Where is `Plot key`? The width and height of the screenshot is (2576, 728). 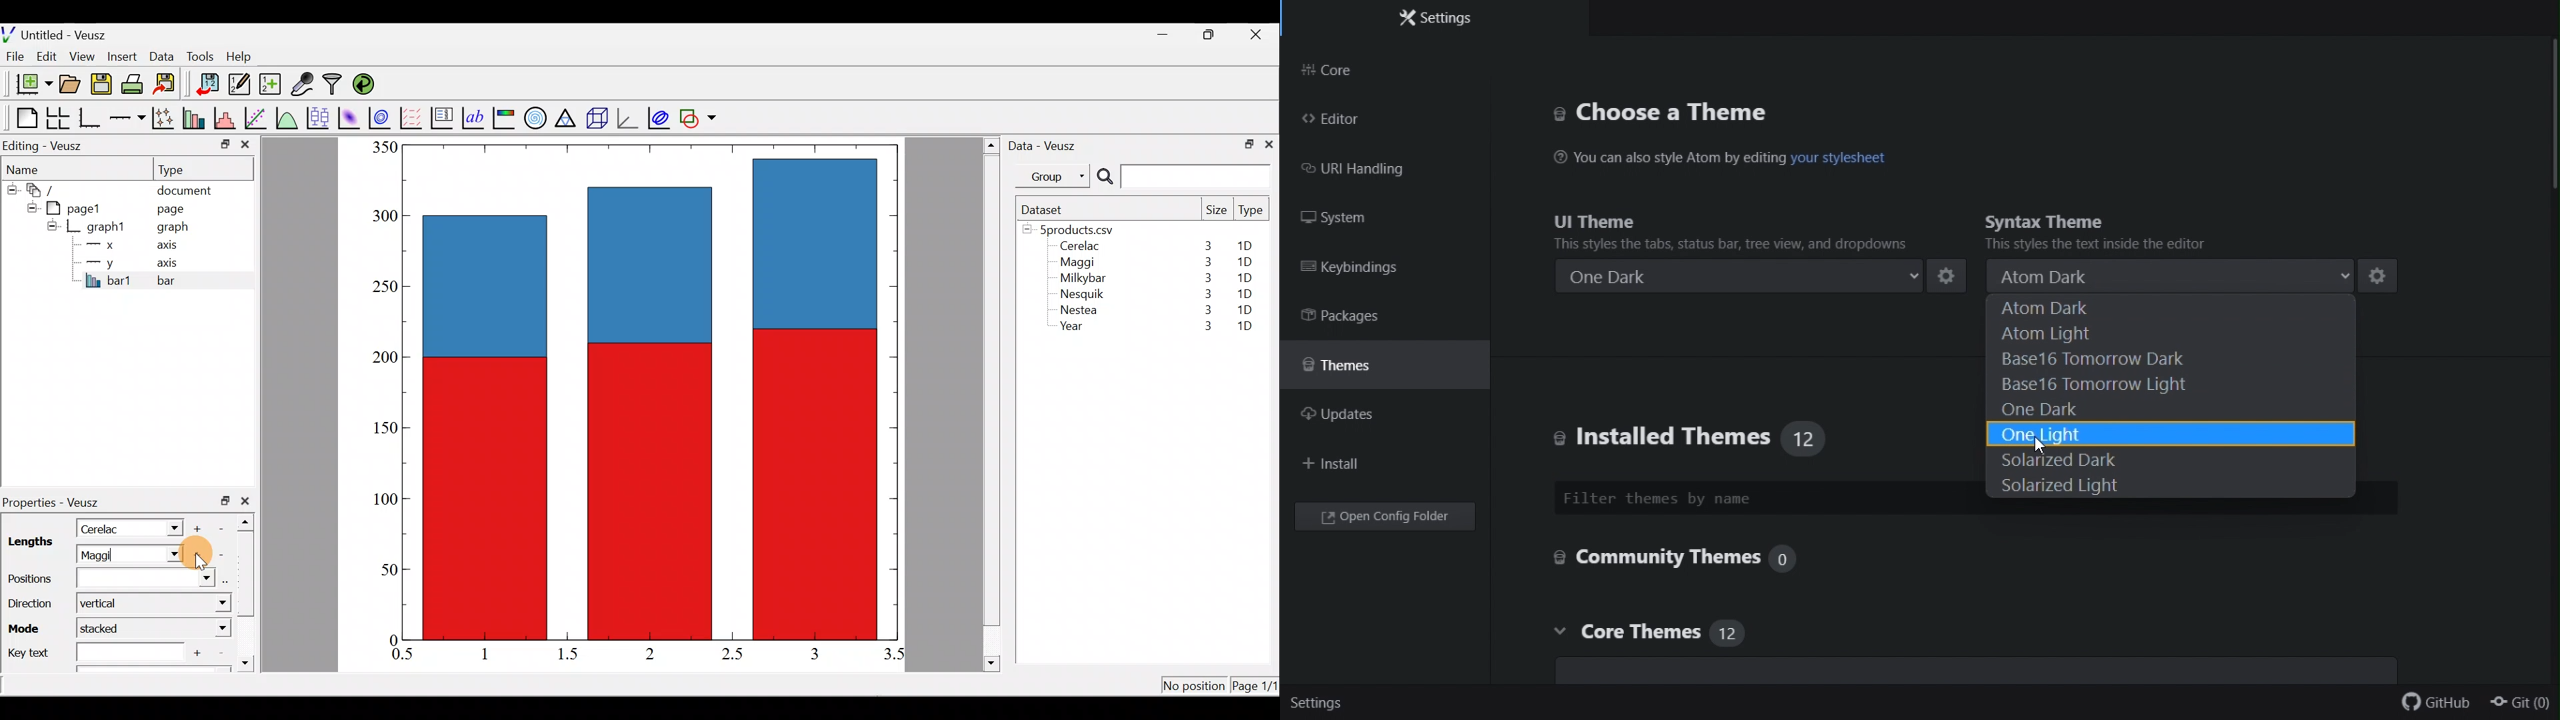
Plot key is located at coordinates (443, 117).